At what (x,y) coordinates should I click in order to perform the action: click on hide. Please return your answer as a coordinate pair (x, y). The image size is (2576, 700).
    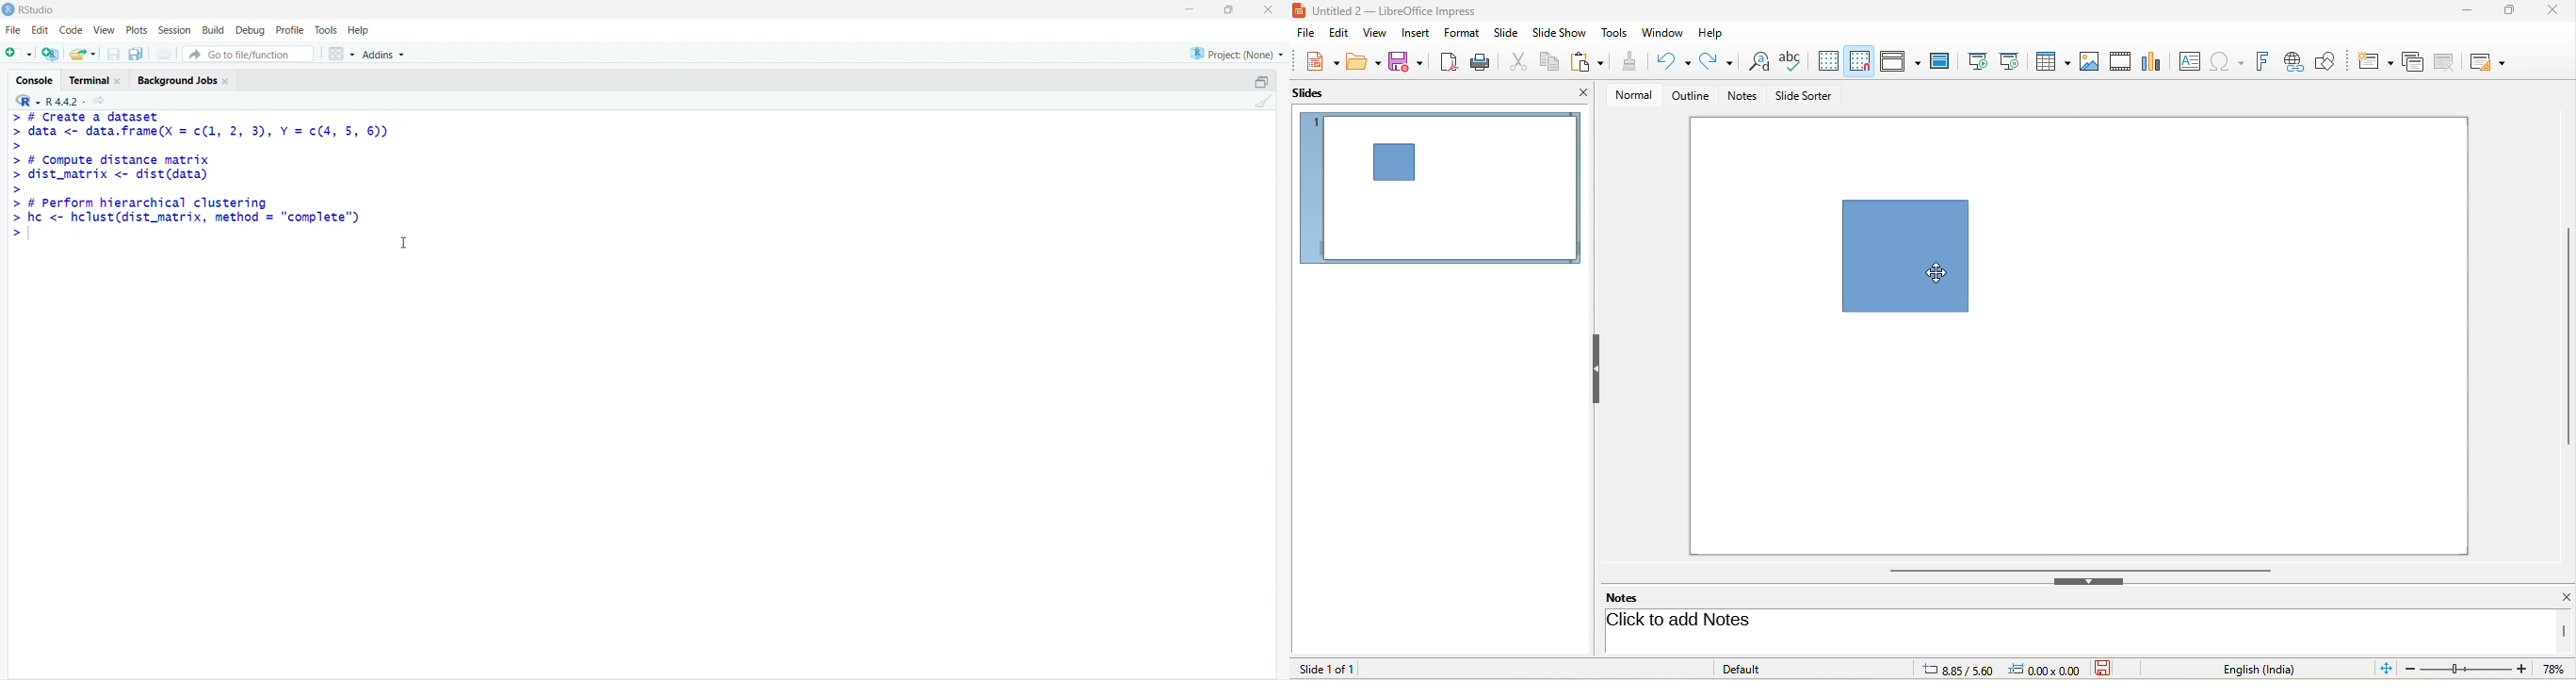
    Looking at the image, I should click on (2089, 581).